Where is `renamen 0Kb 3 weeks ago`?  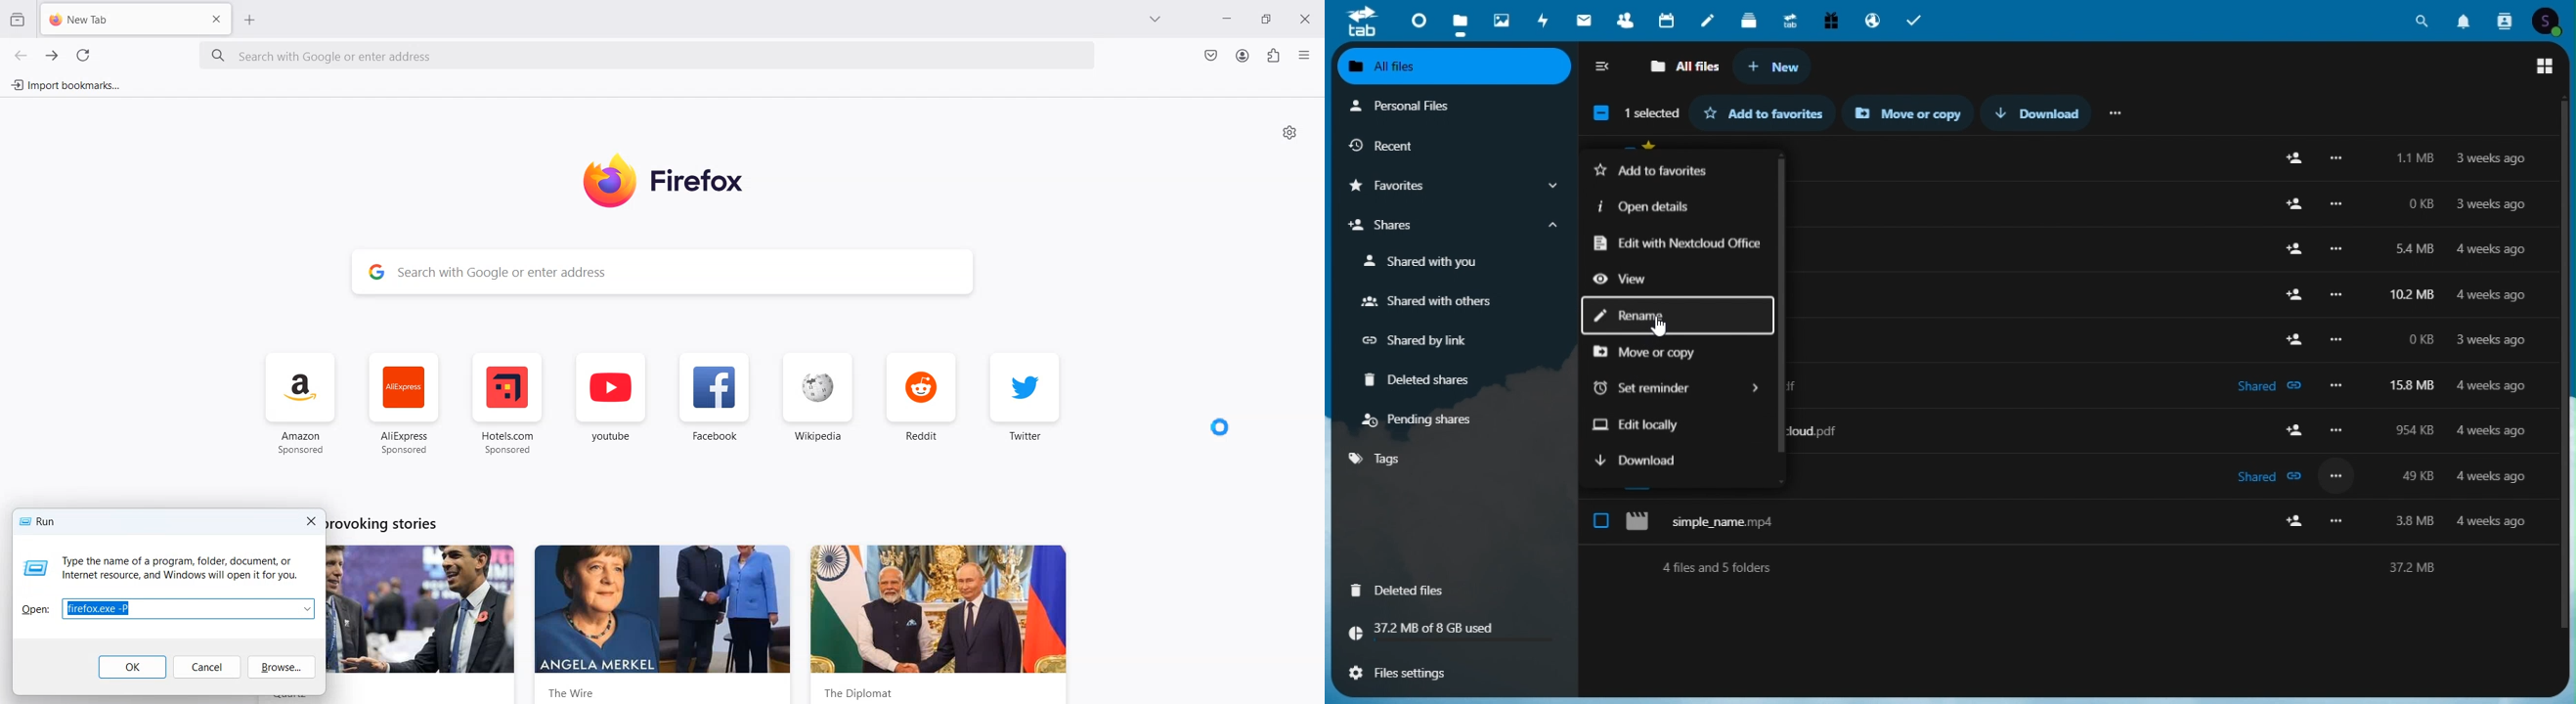 renamen 0Kb 3 weeks ago is located at coordinates (2065, 326).